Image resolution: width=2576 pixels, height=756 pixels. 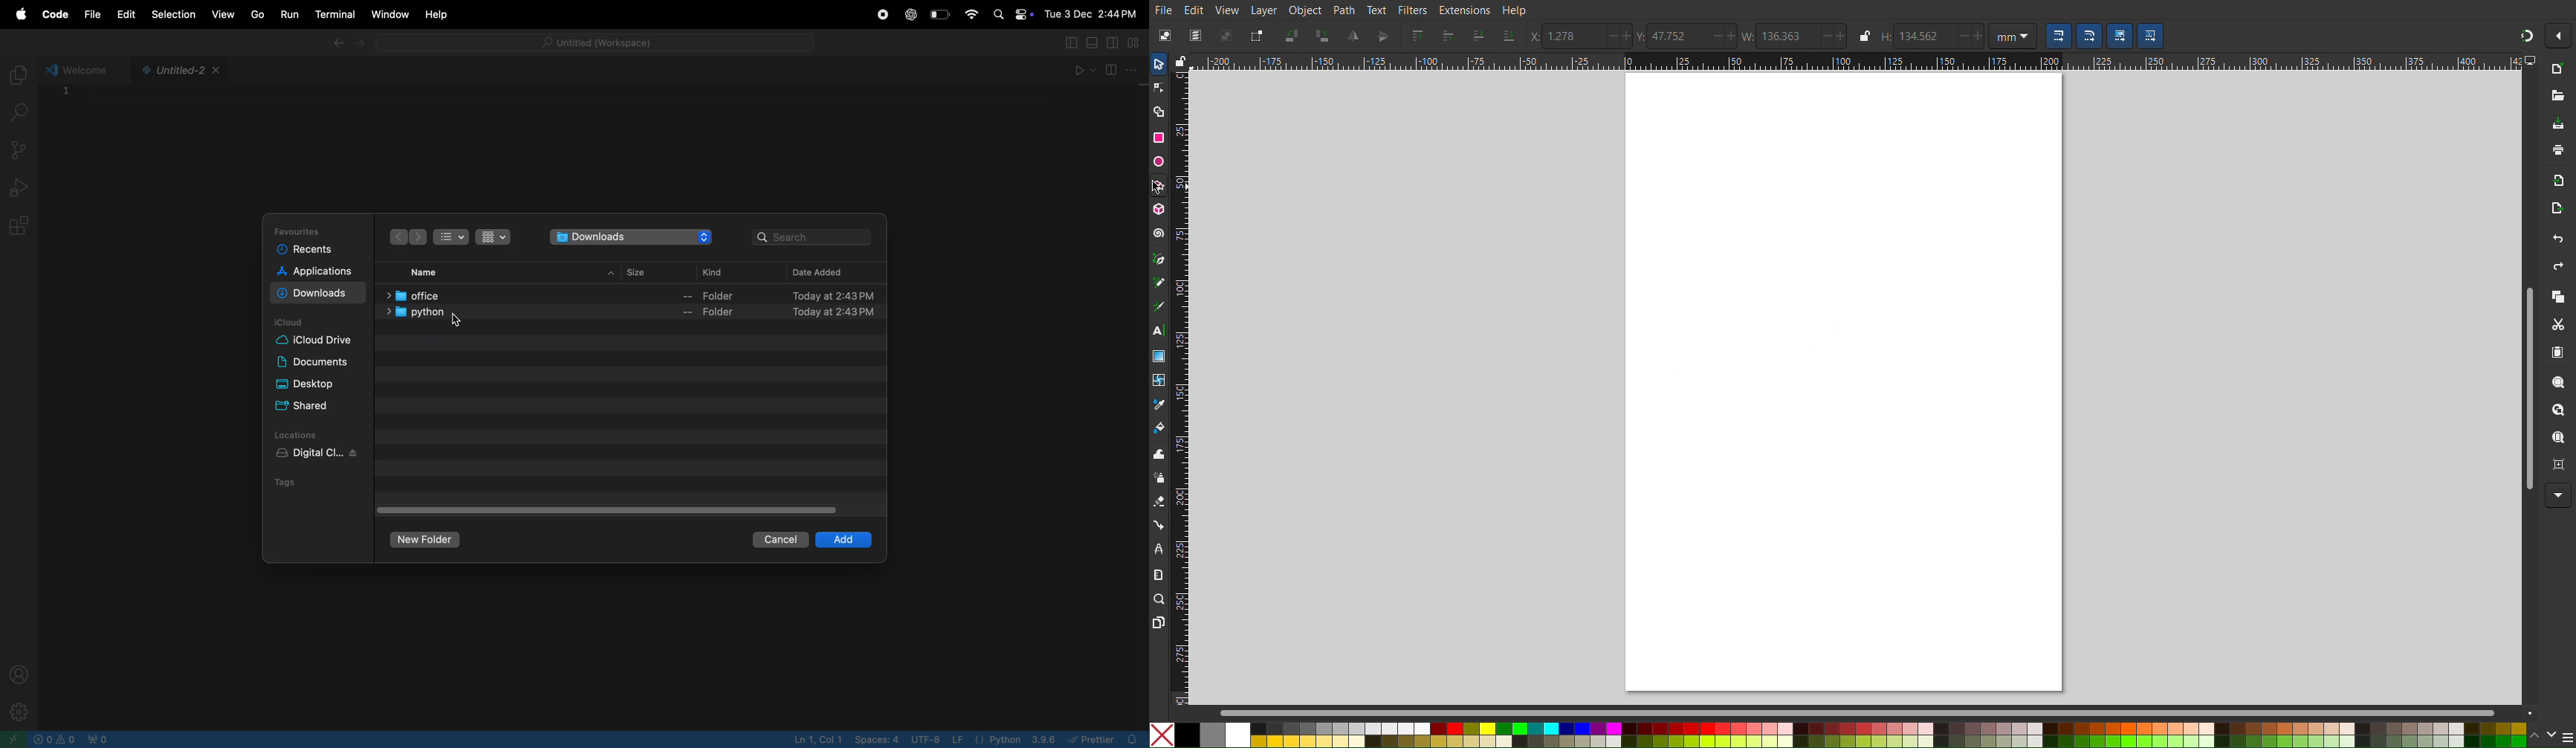 What do you see at coordinates (1178, 60) in the screenshot?
I see `lock` at bounding box center [1178, 60].